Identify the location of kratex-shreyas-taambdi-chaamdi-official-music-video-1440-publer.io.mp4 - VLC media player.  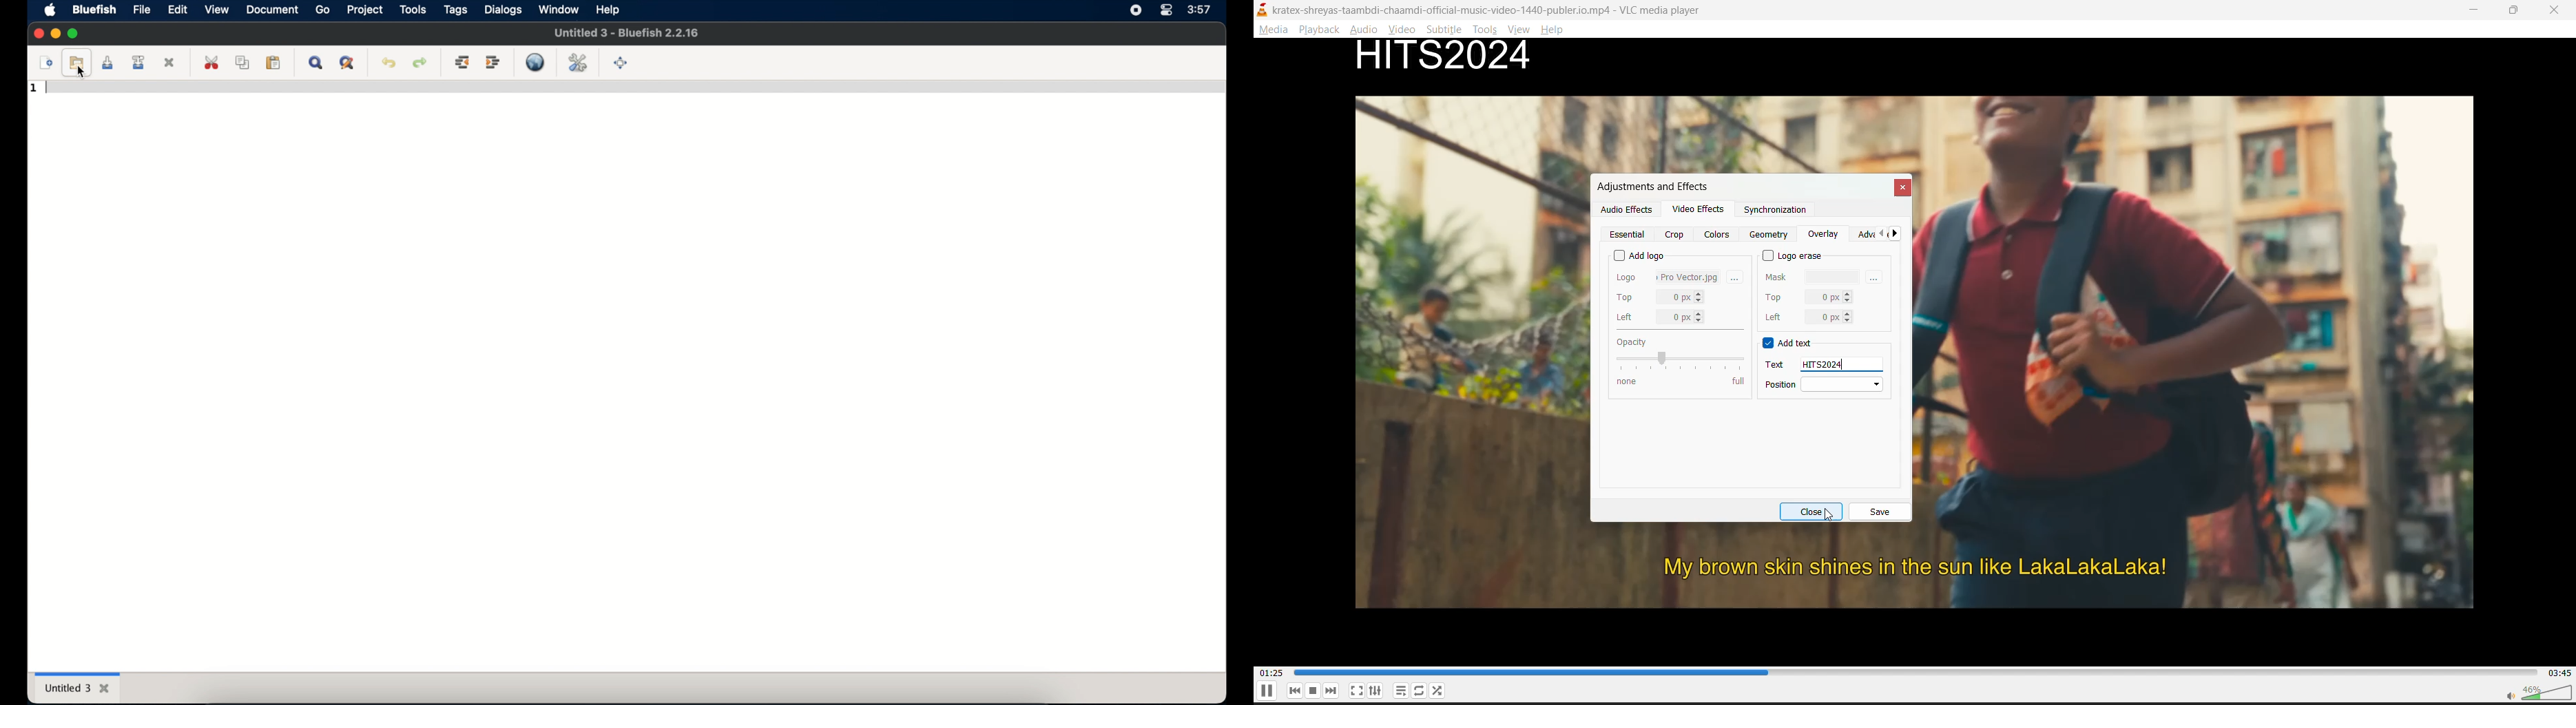
(1498, 8).